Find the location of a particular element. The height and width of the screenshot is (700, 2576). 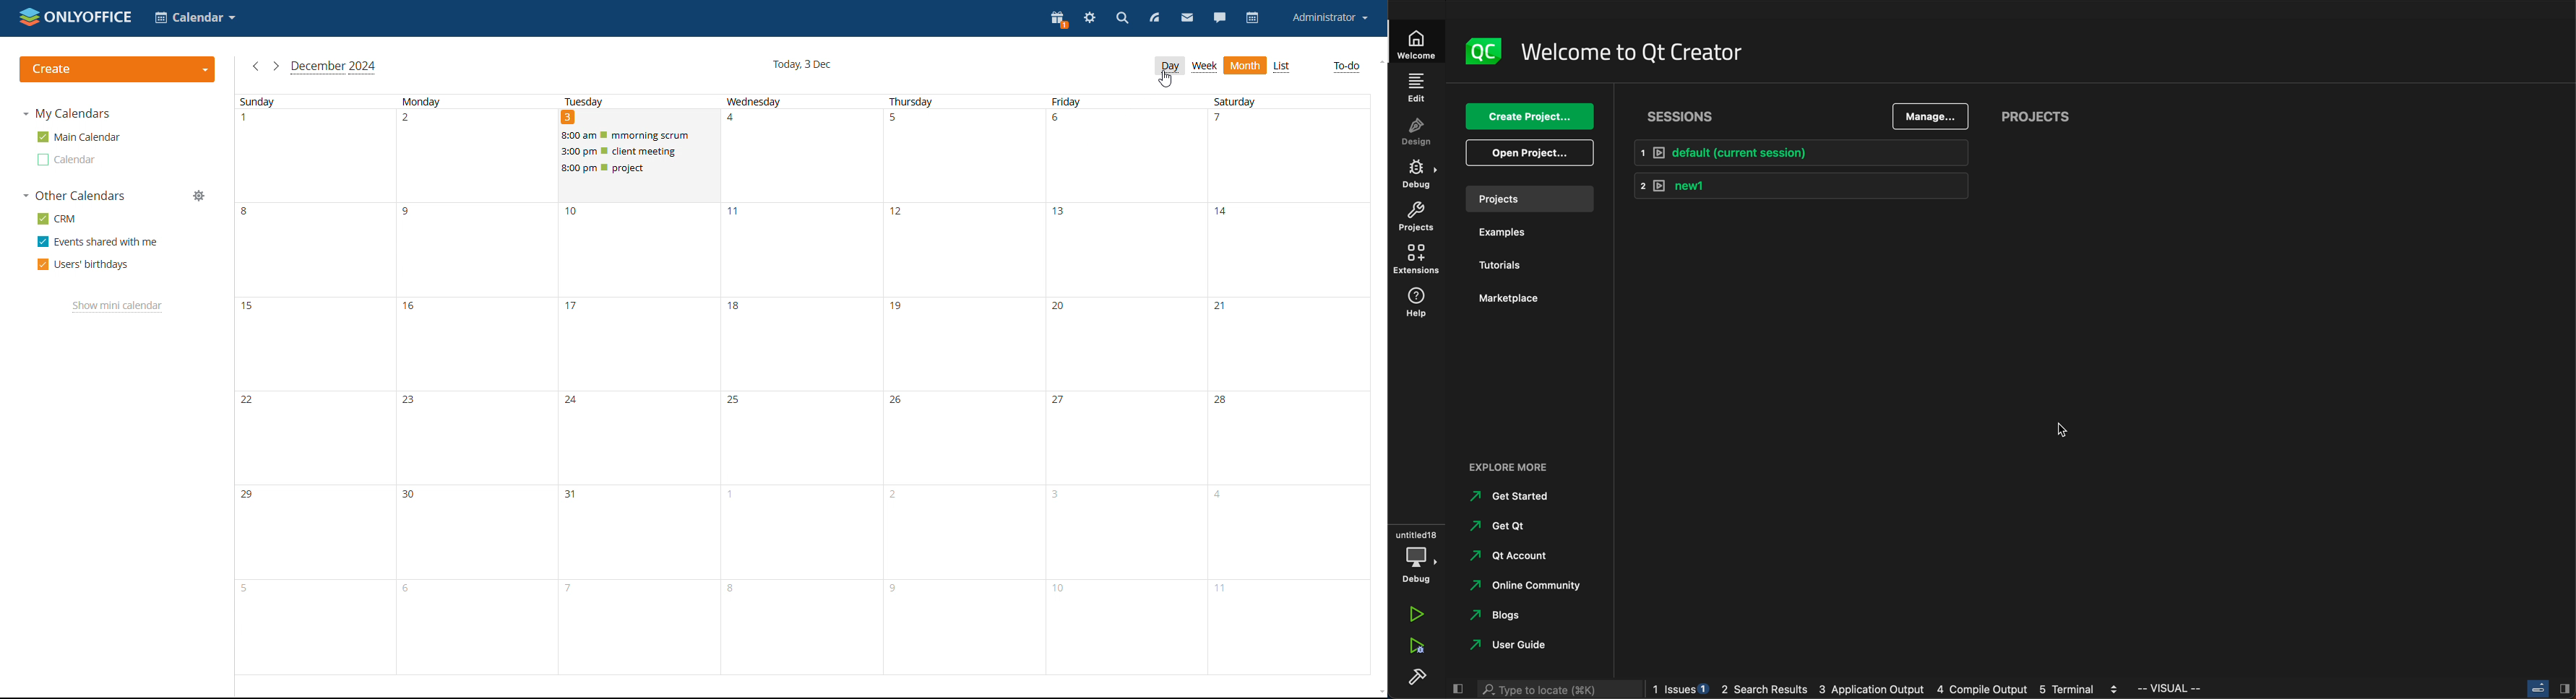

present is located at coordinates (1058, 19).